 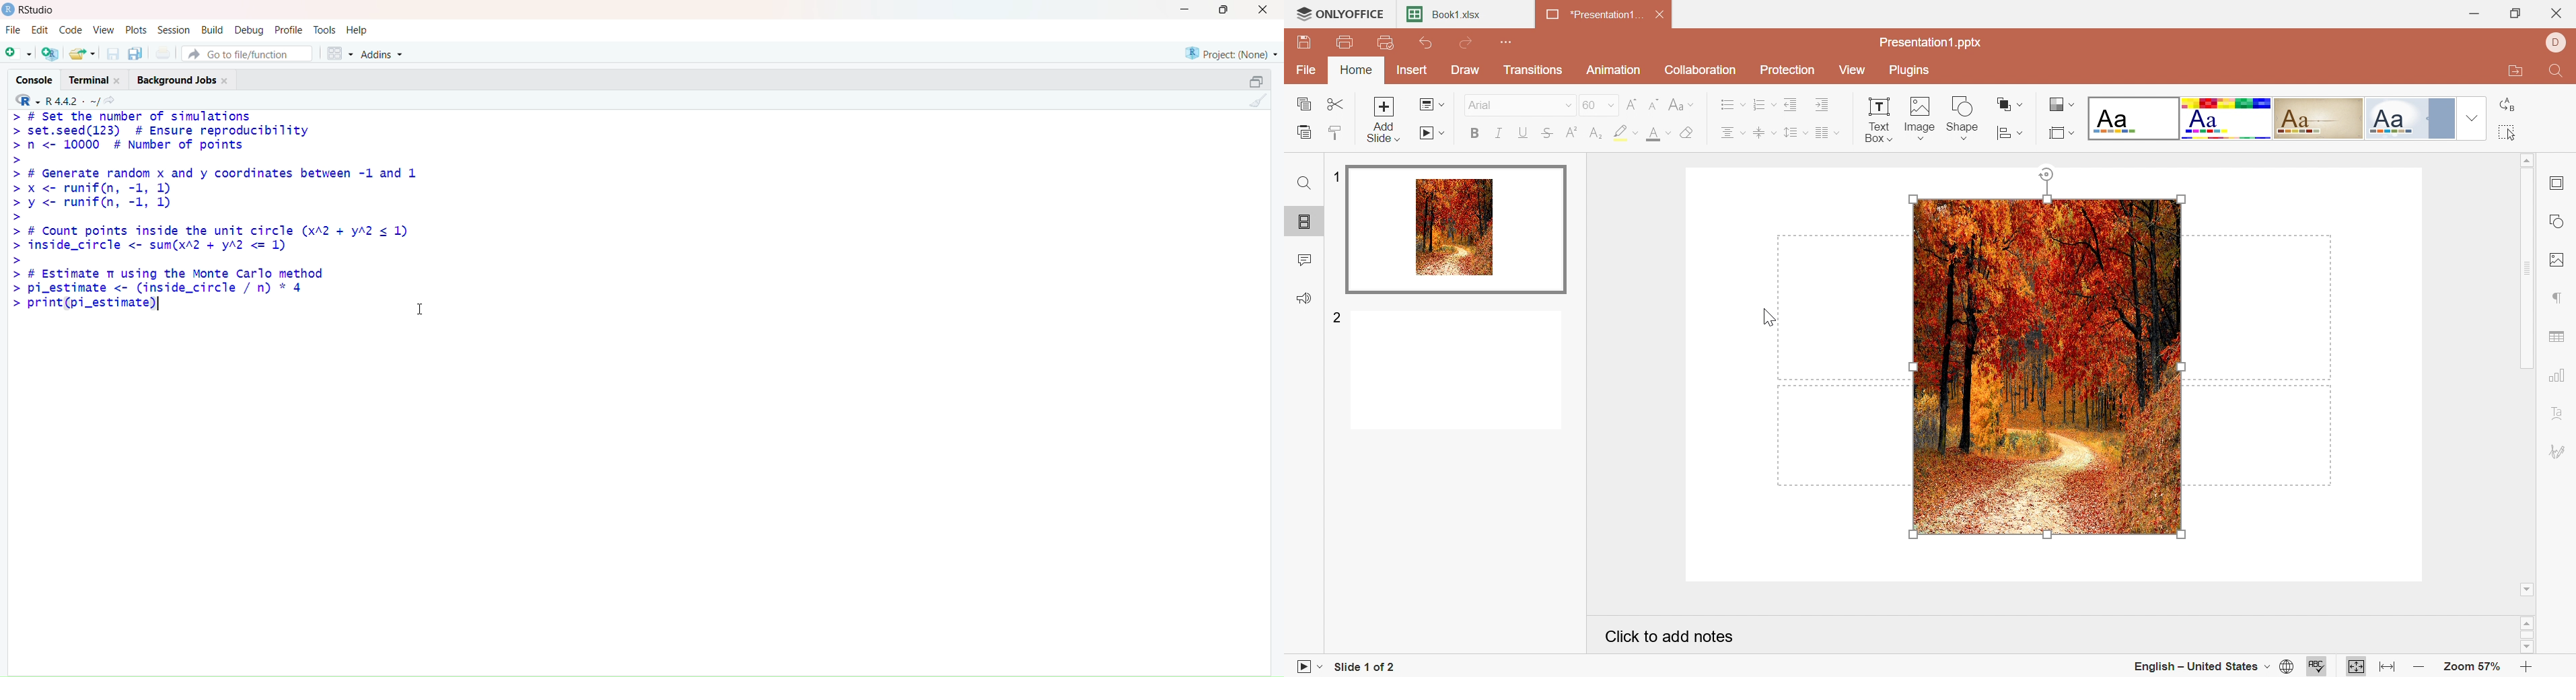 What do you see at coordinates (1508, 41) in the screenshot?
I see `Customize quick access toolbar` at bounding box center [1508, 41].